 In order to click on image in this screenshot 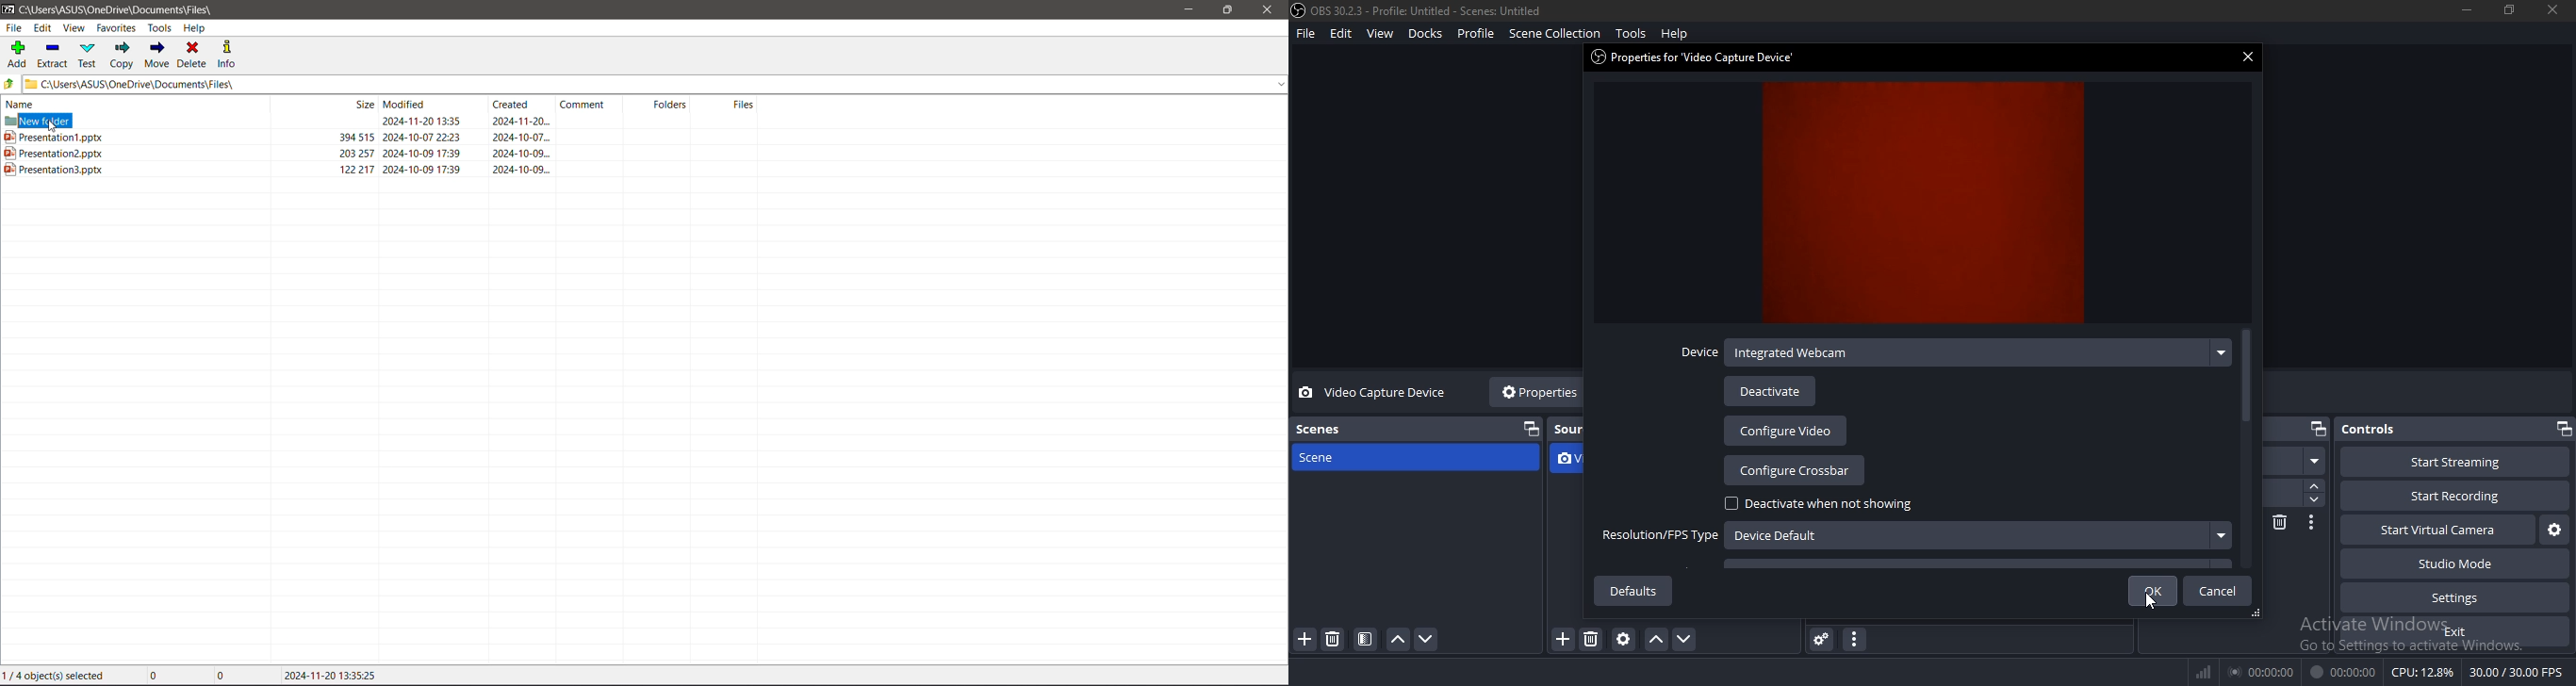, I will do `click(1928, 205)`.